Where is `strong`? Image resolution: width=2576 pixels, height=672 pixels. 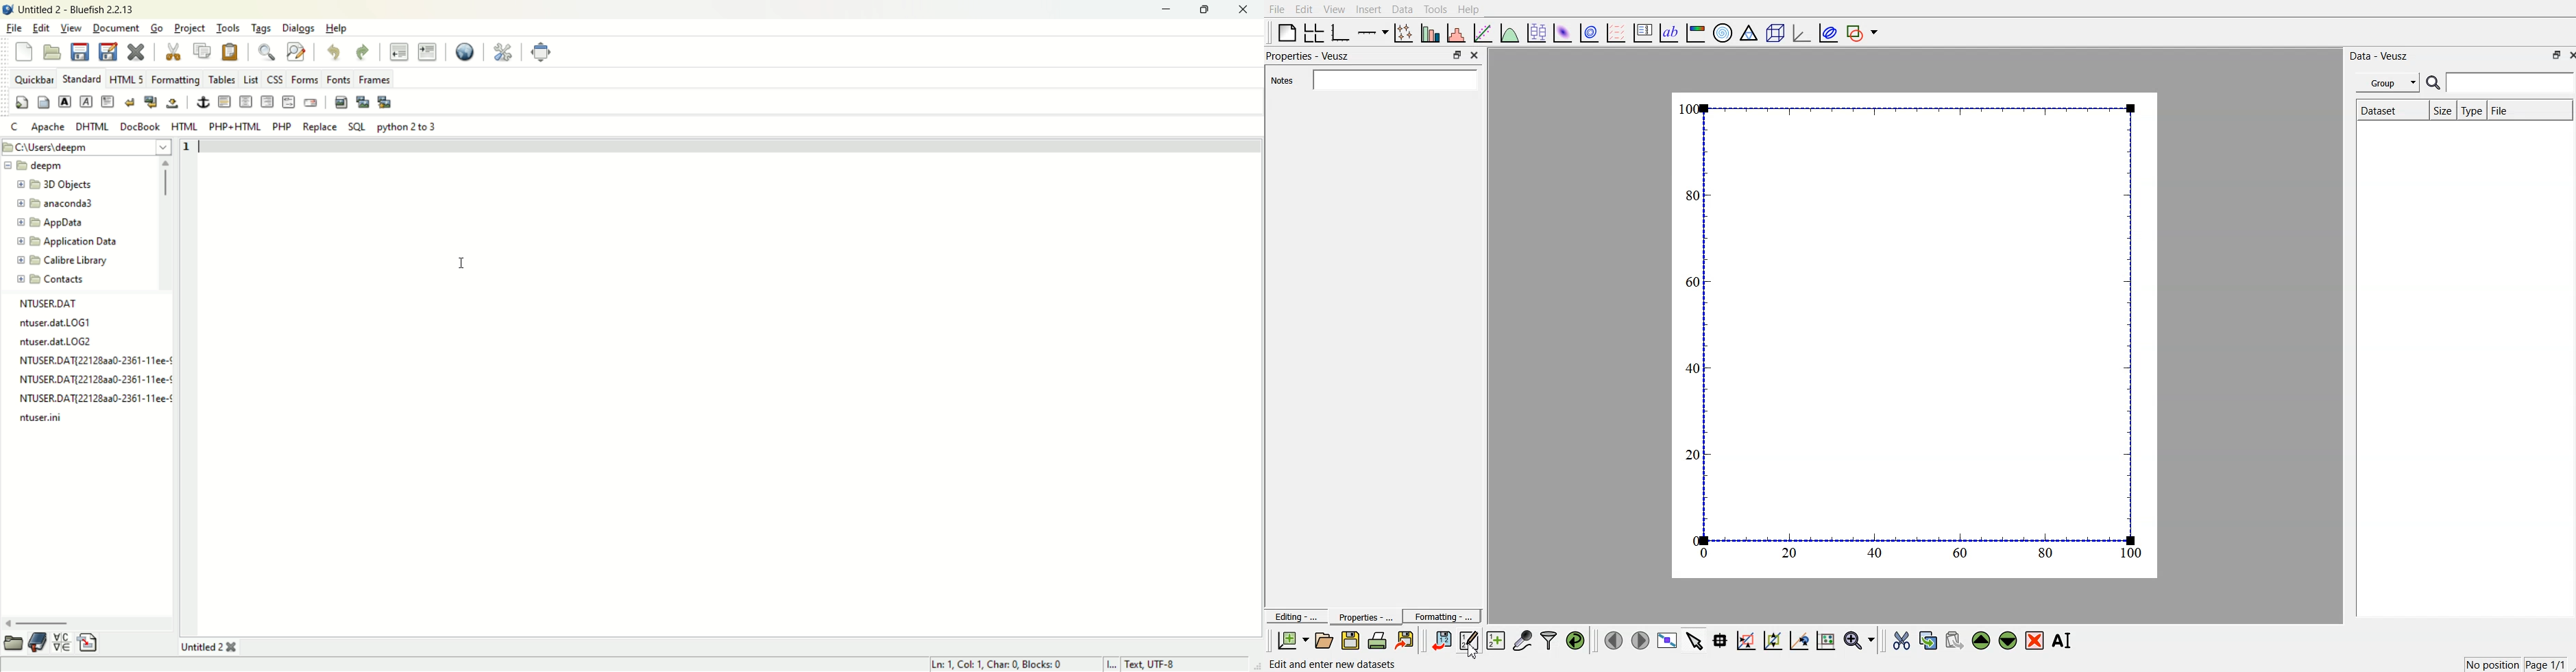
strong is located at coordinates (65, 102).